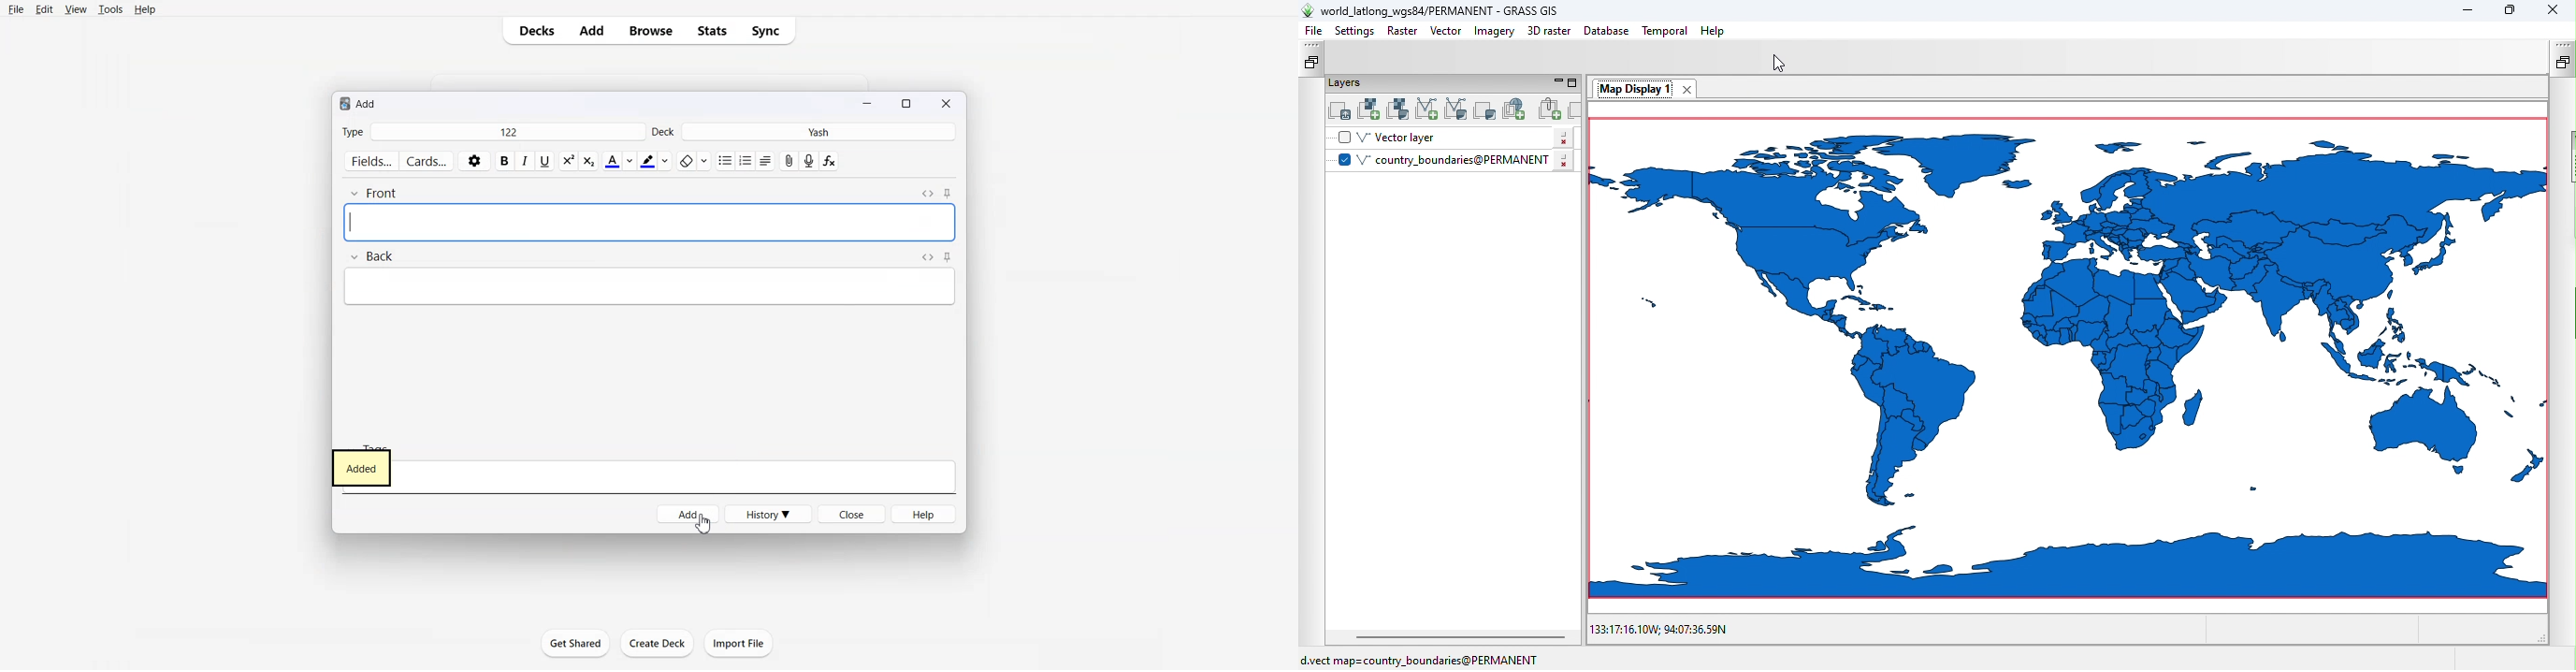  What do you see at coordinates (694, 161) in the screenshot?
I see `Remove format` at bounding box center [694, 161].